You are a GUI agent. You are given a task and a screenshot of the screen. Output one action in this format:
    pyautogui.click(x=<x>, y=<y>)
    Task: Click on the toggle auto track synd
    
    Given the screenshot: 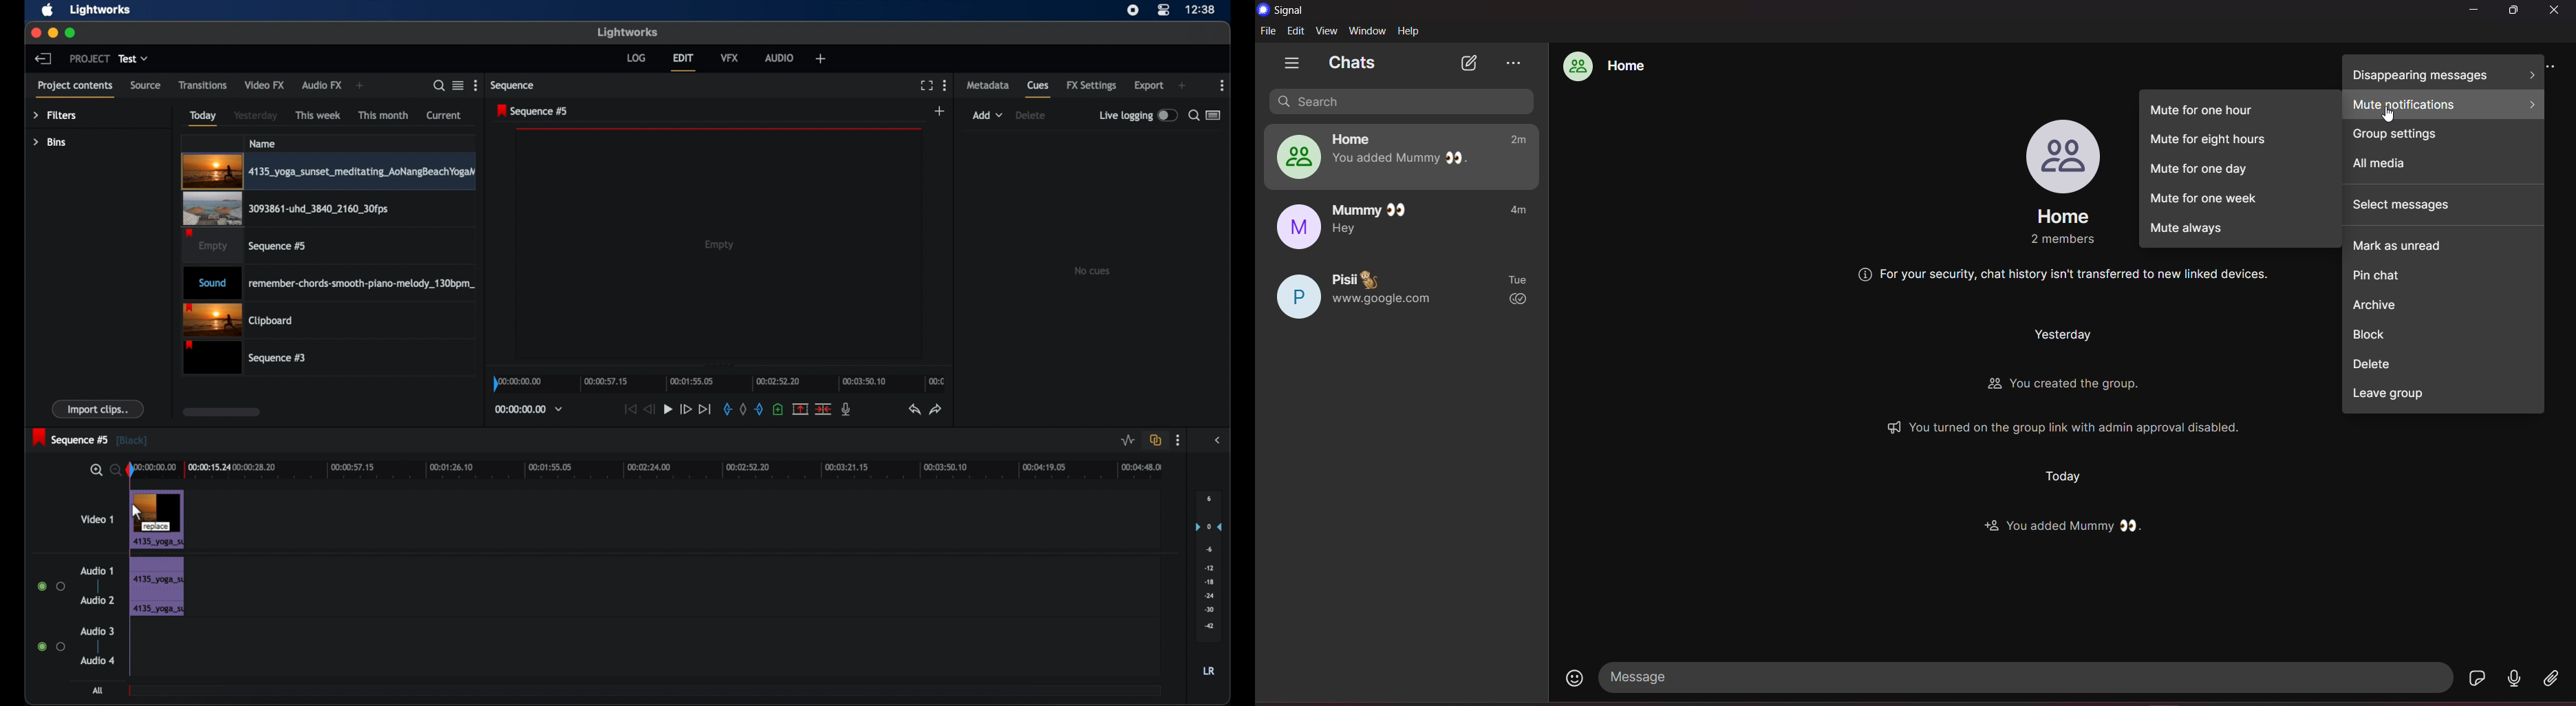 What is the action you would take?
    pyautogui.click(x=1156, y=440)
    